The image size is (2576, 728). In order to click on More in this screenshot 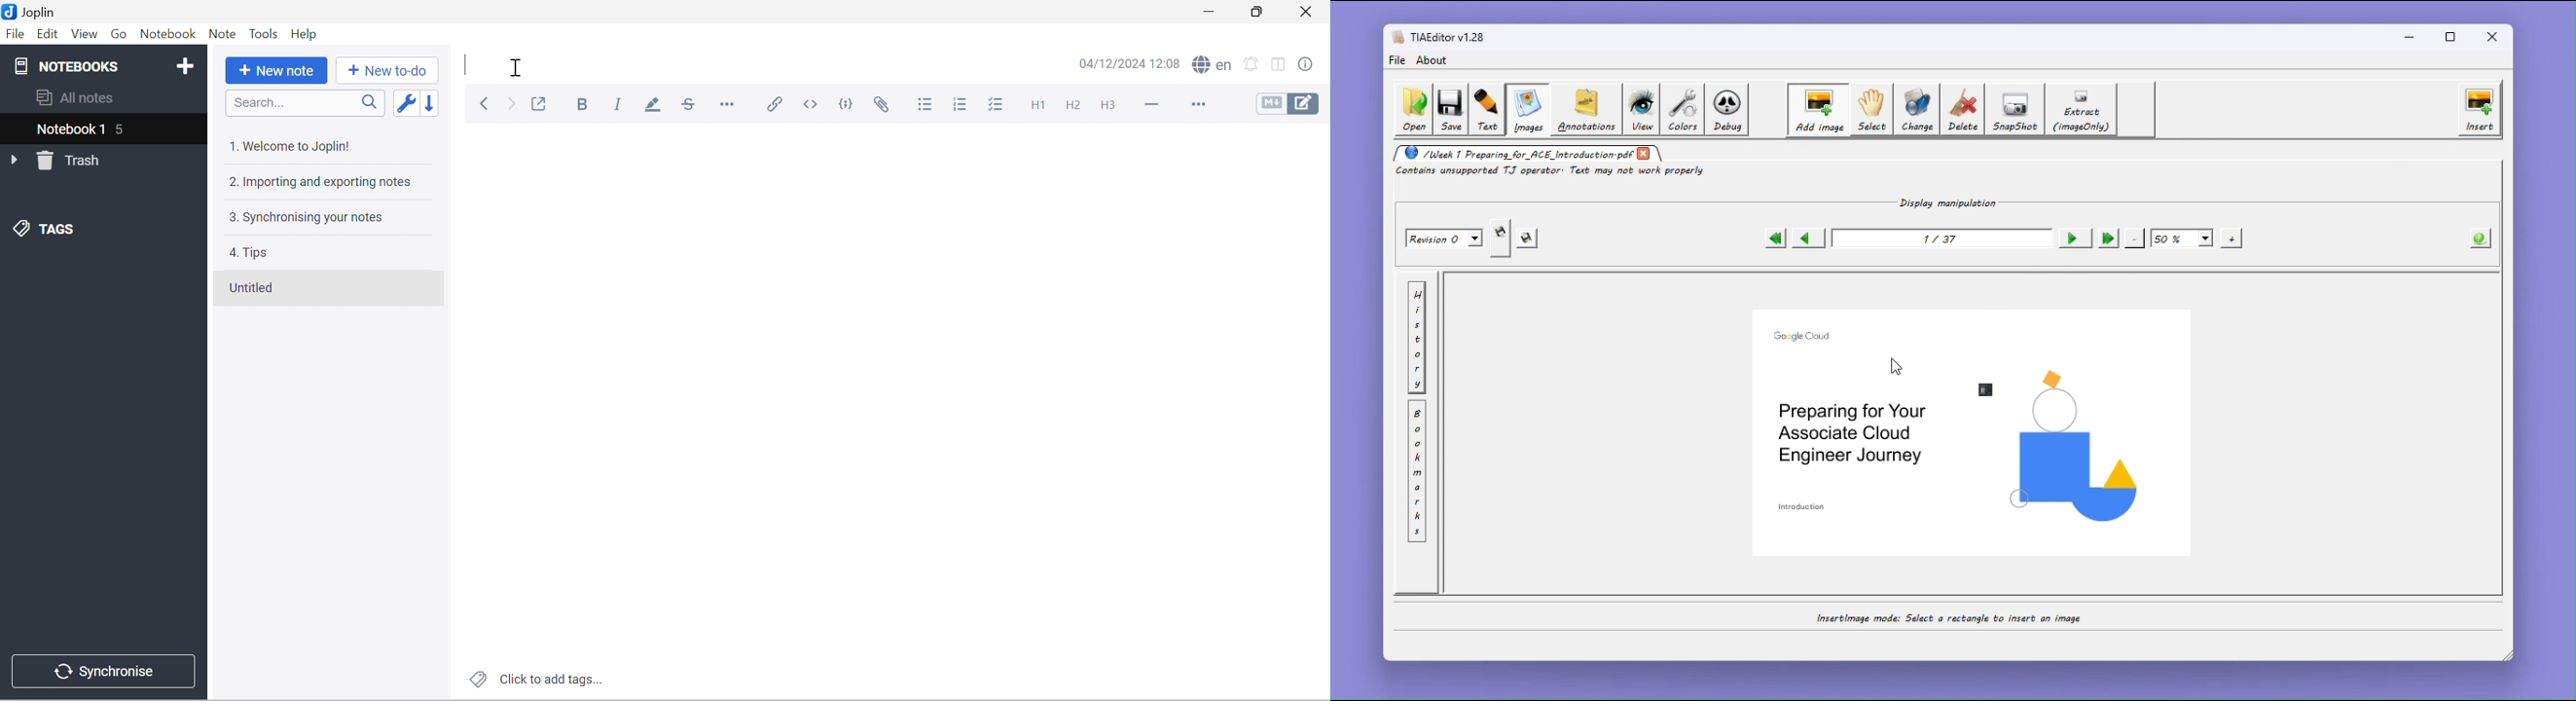, I will do `click(1197, 105)`.